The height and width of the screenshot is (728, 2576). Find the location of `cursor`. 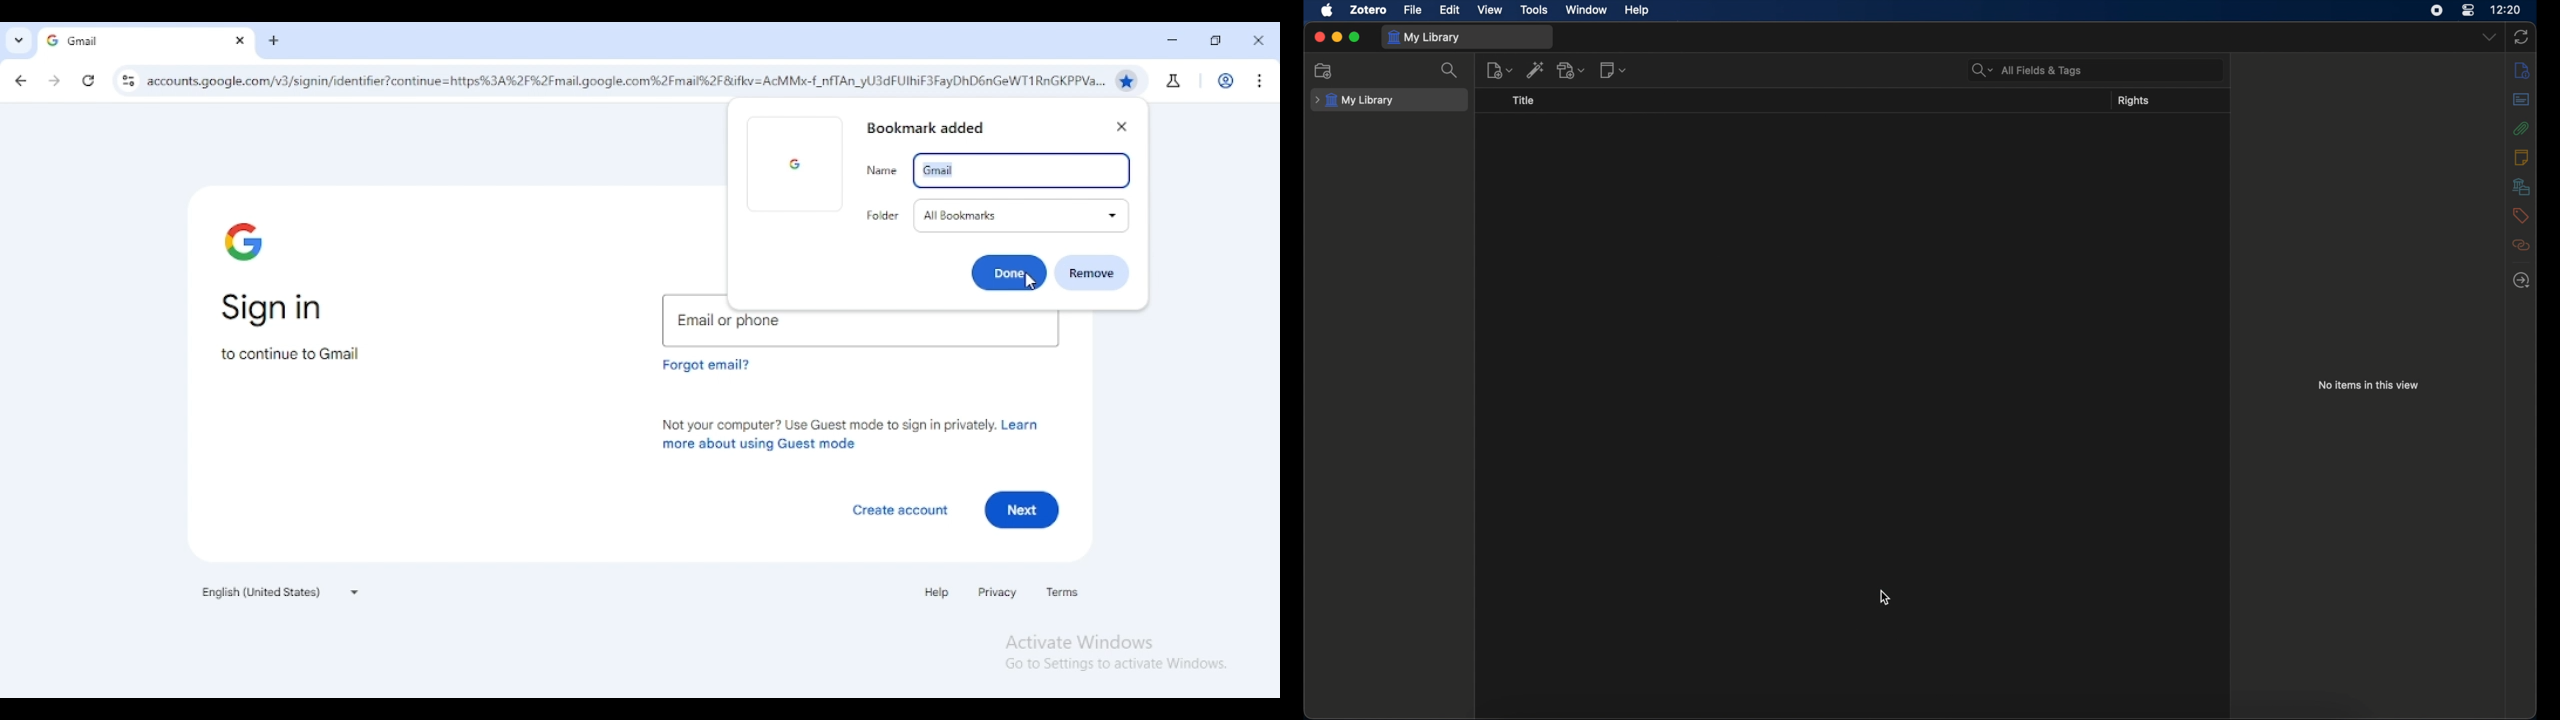

cursor is located at coordinates (1032, 283).